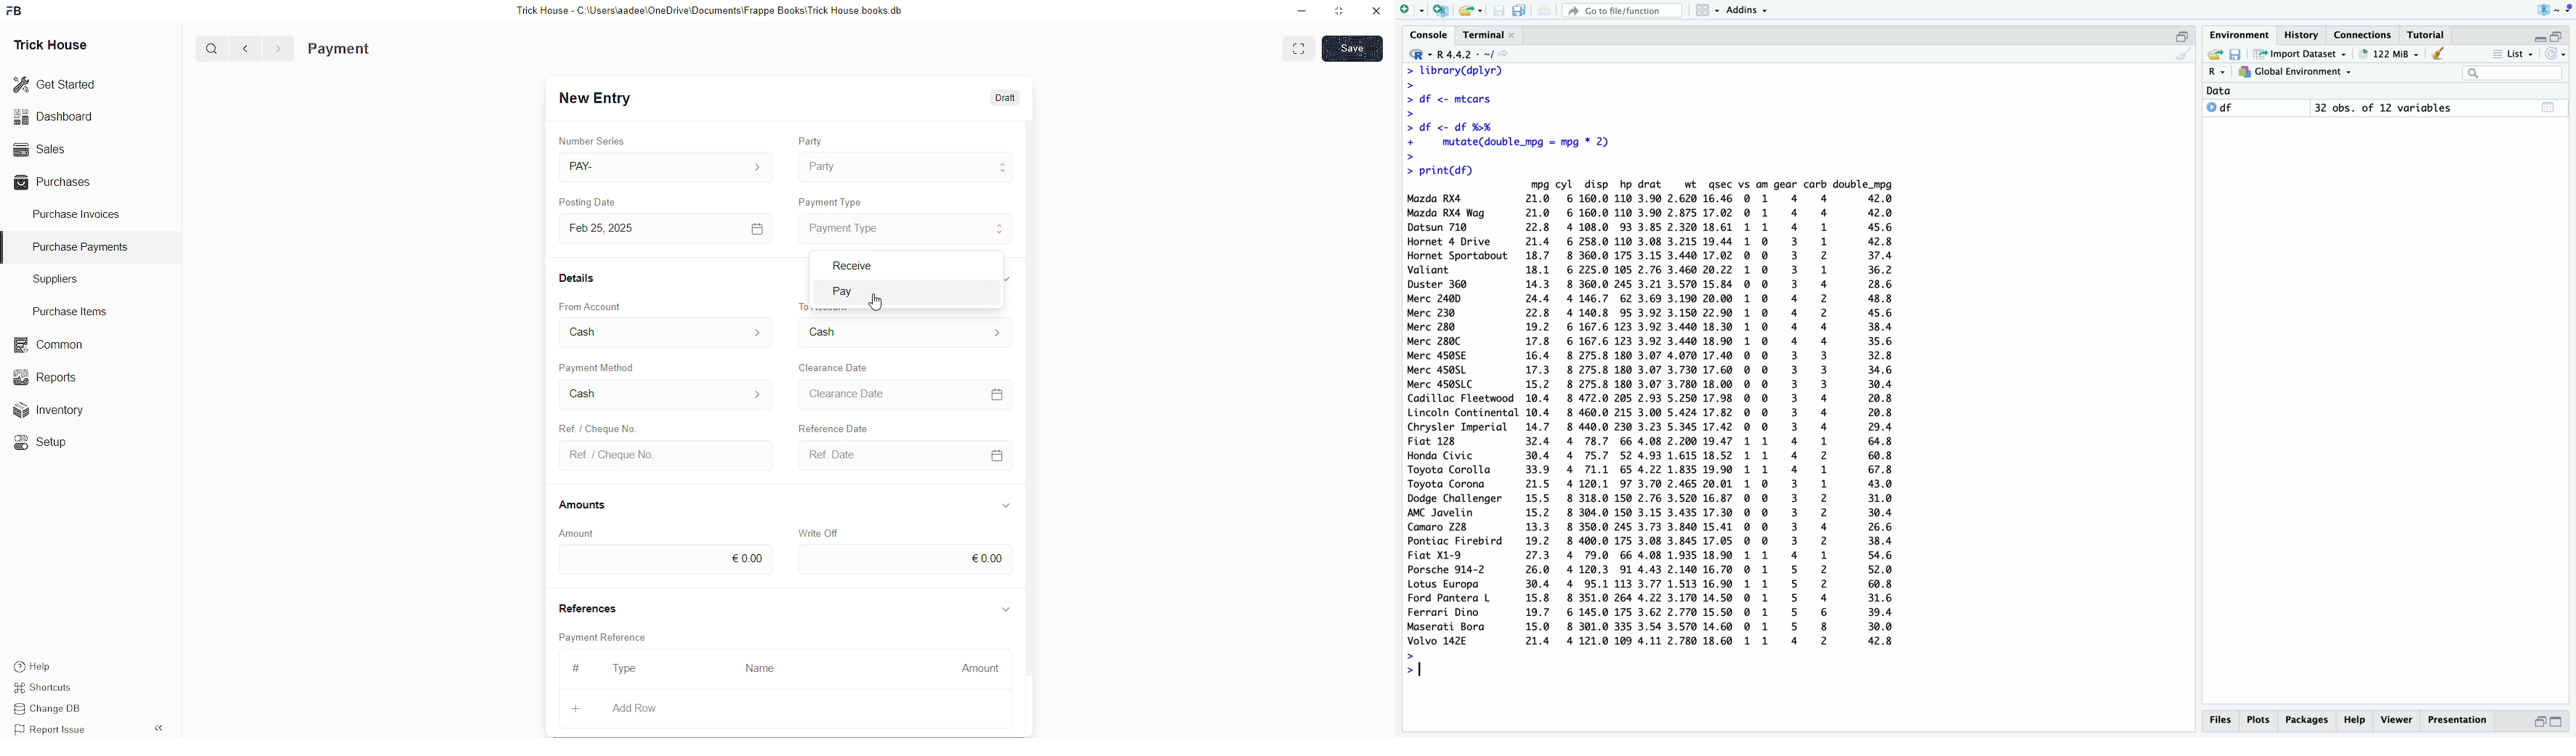 Image resolution: width=2576 pixels, height=756 pixels. What do you see at coordinates (55, 710) in the screenshot?
I see `Change DB` at bounding box center [55, 710].